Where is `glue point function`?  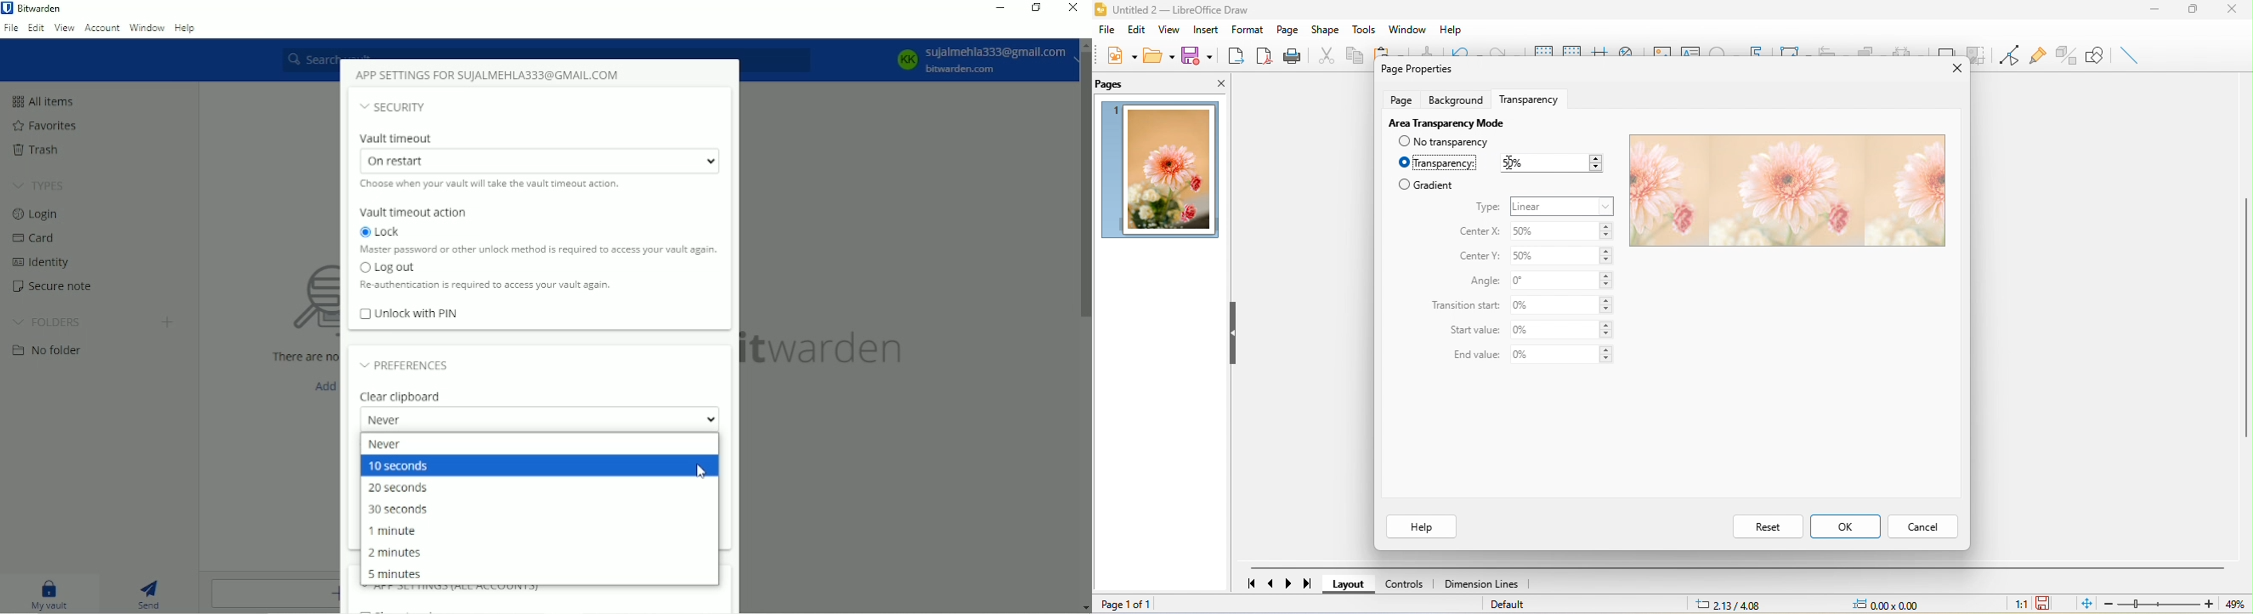
glue point function is located at coordinates (2038, 53).